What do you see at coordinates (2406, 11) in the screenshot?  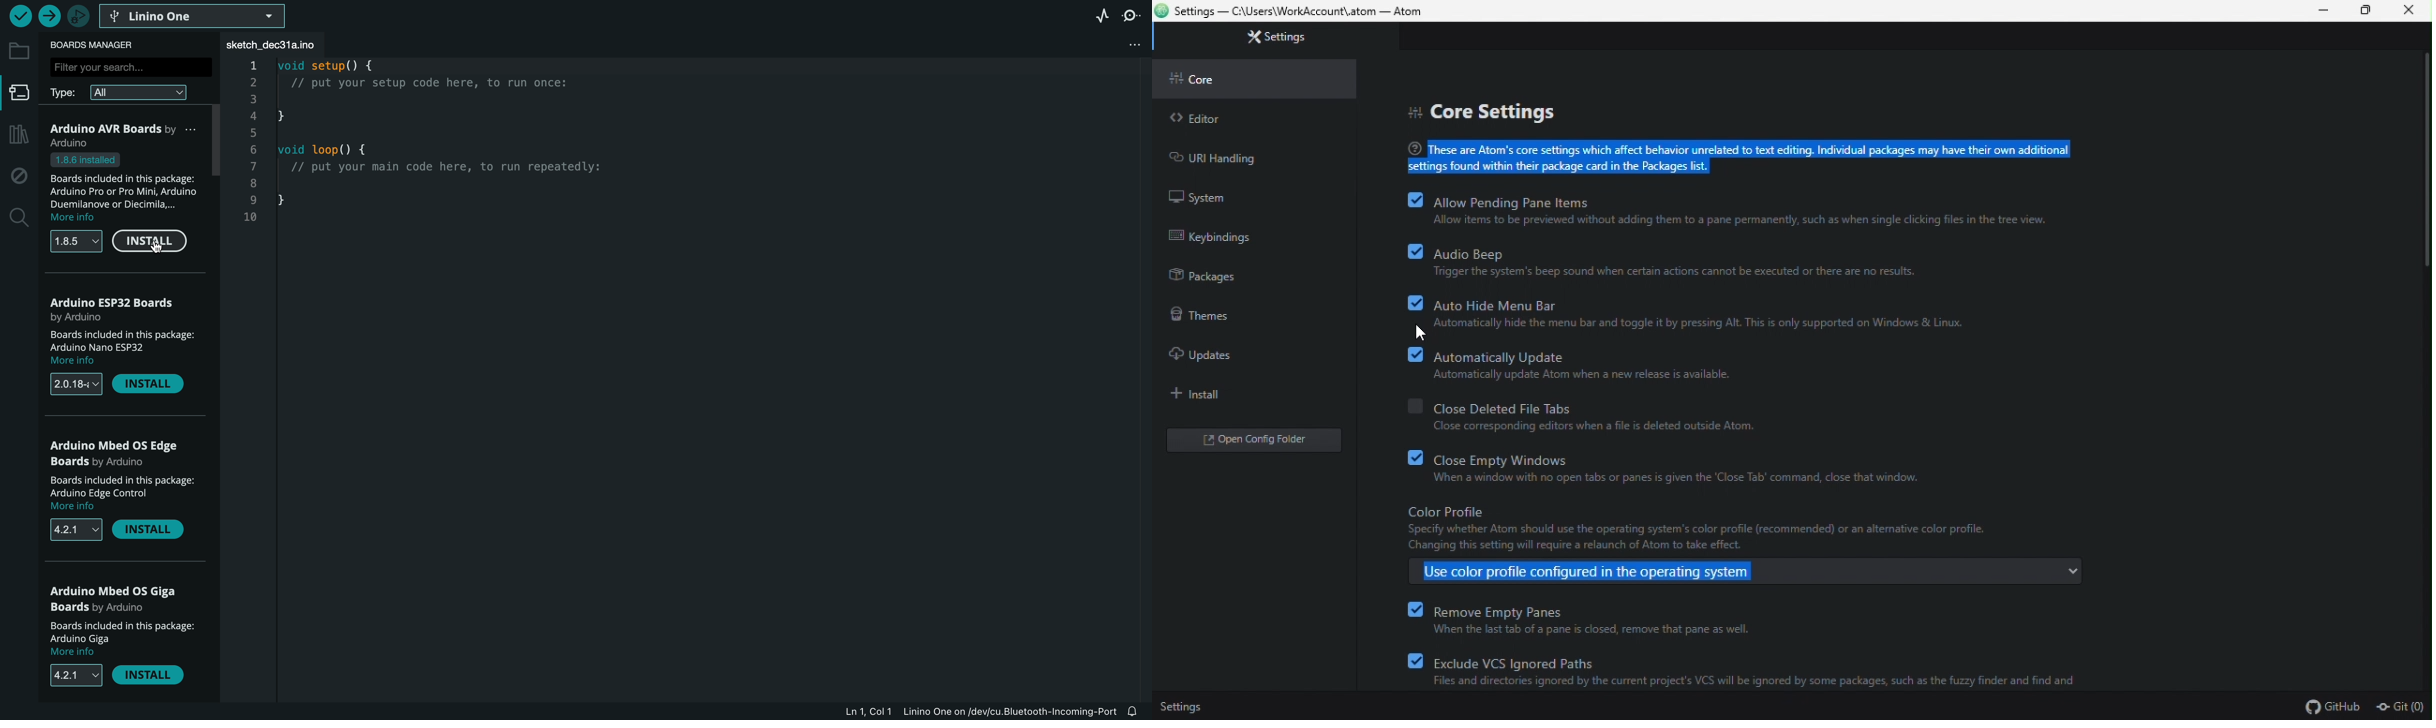 I see `close` at bounding box center [2406, 11].